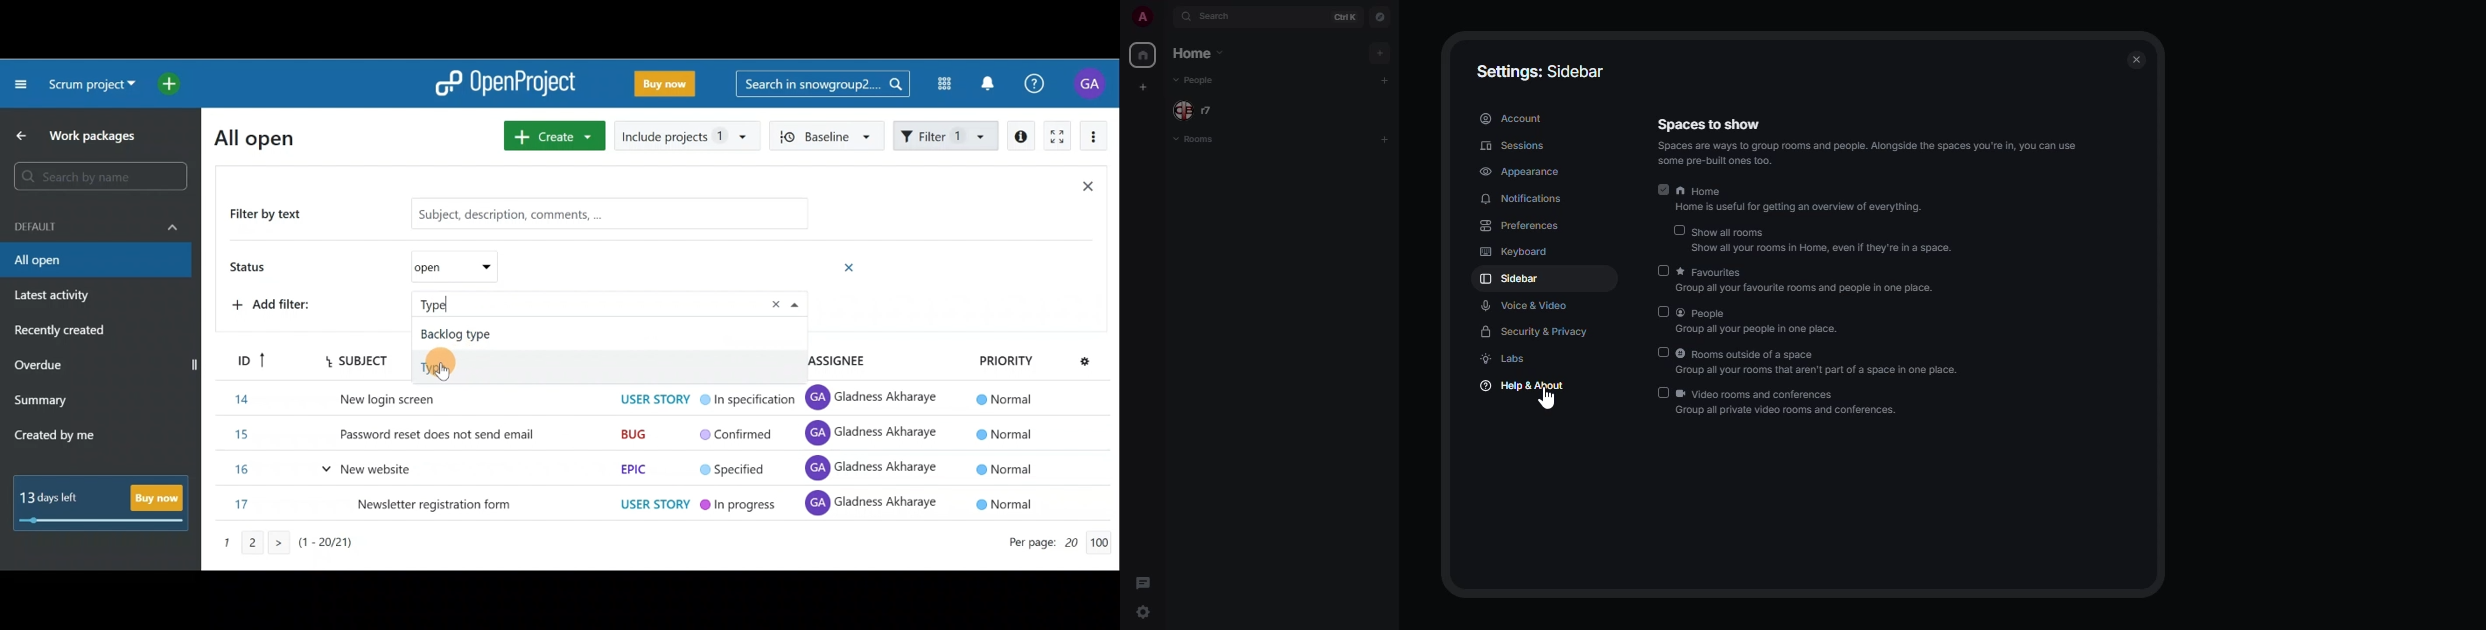  Describe the element at coordinates (641, 505) in the screenshot. I see `Item 9` at that location.